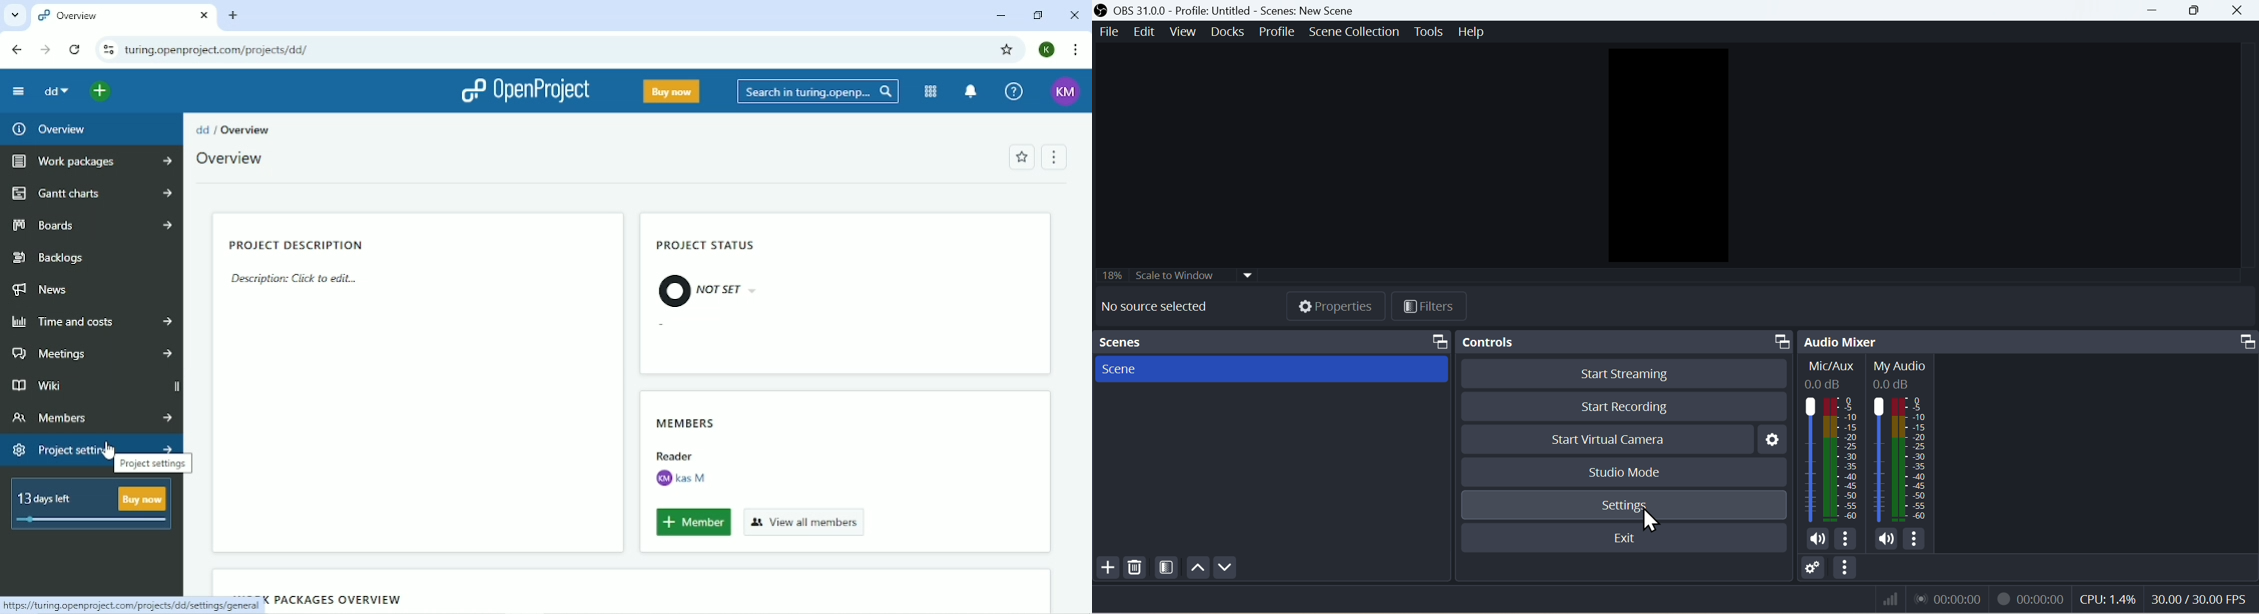 This screenshot has height=616, width=2268. Describe the element at coordinates (1431, 306) in the screenshot. I see `Filters` at that location.